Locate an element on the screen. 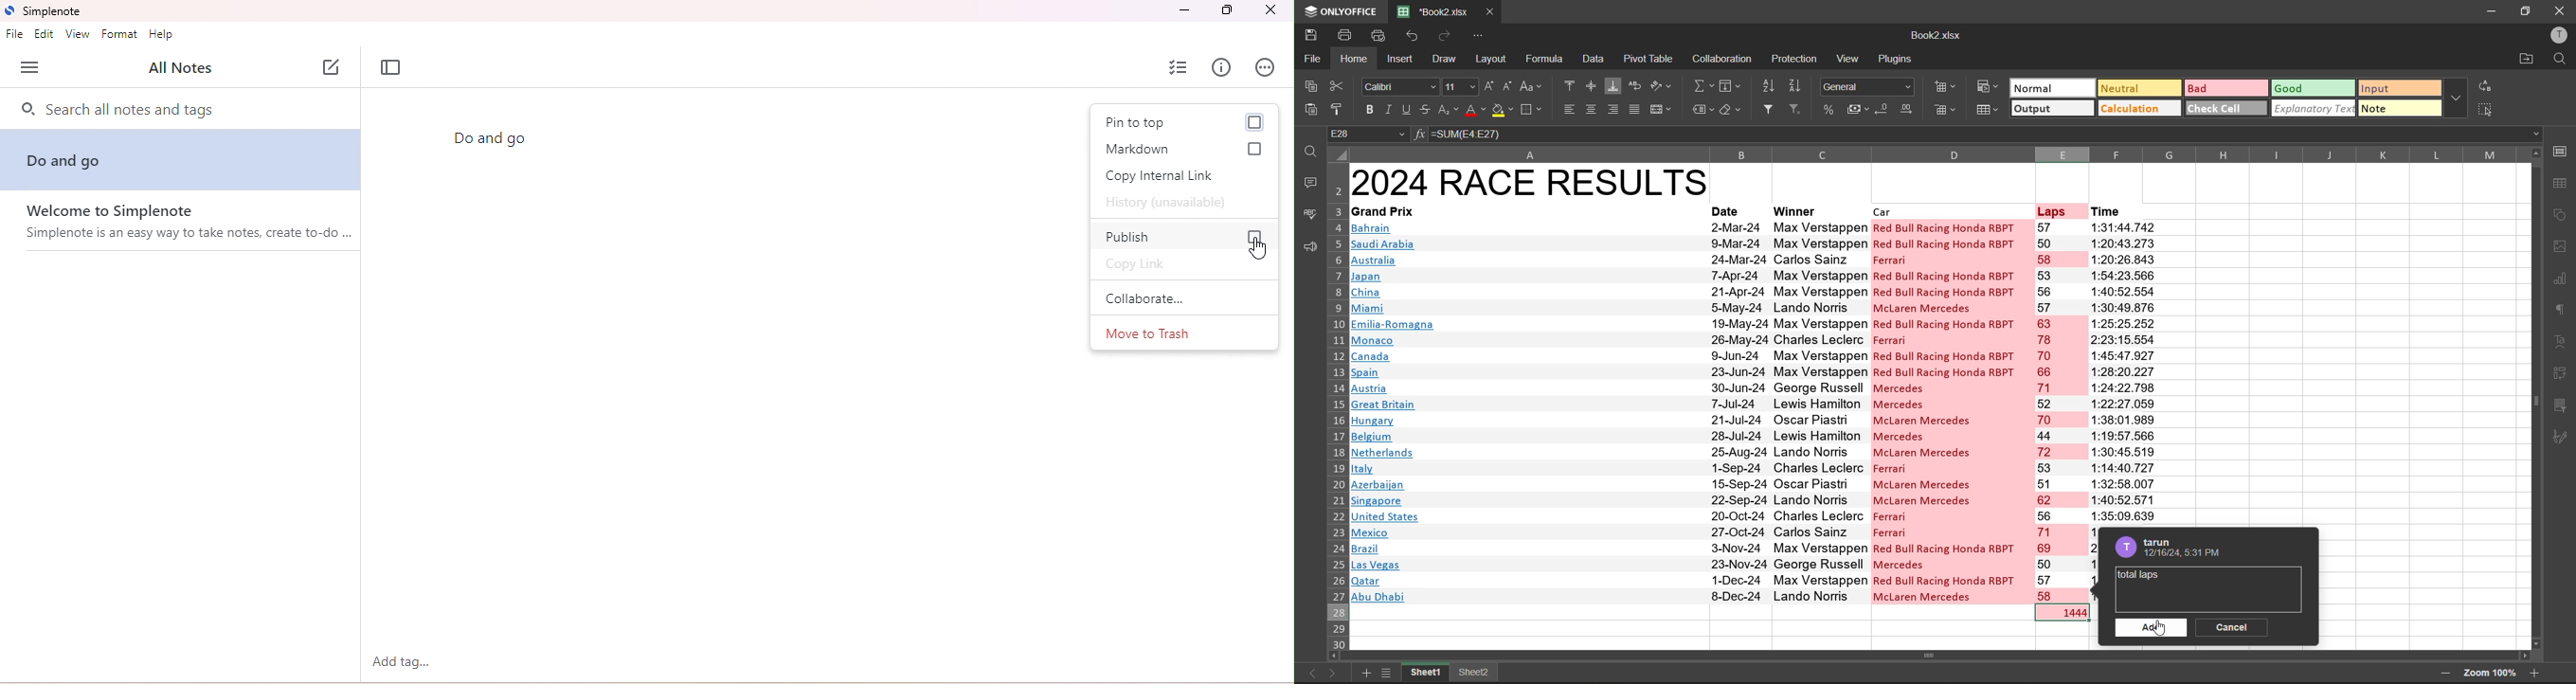  totsl laps is located at coordinates (2068, 613).